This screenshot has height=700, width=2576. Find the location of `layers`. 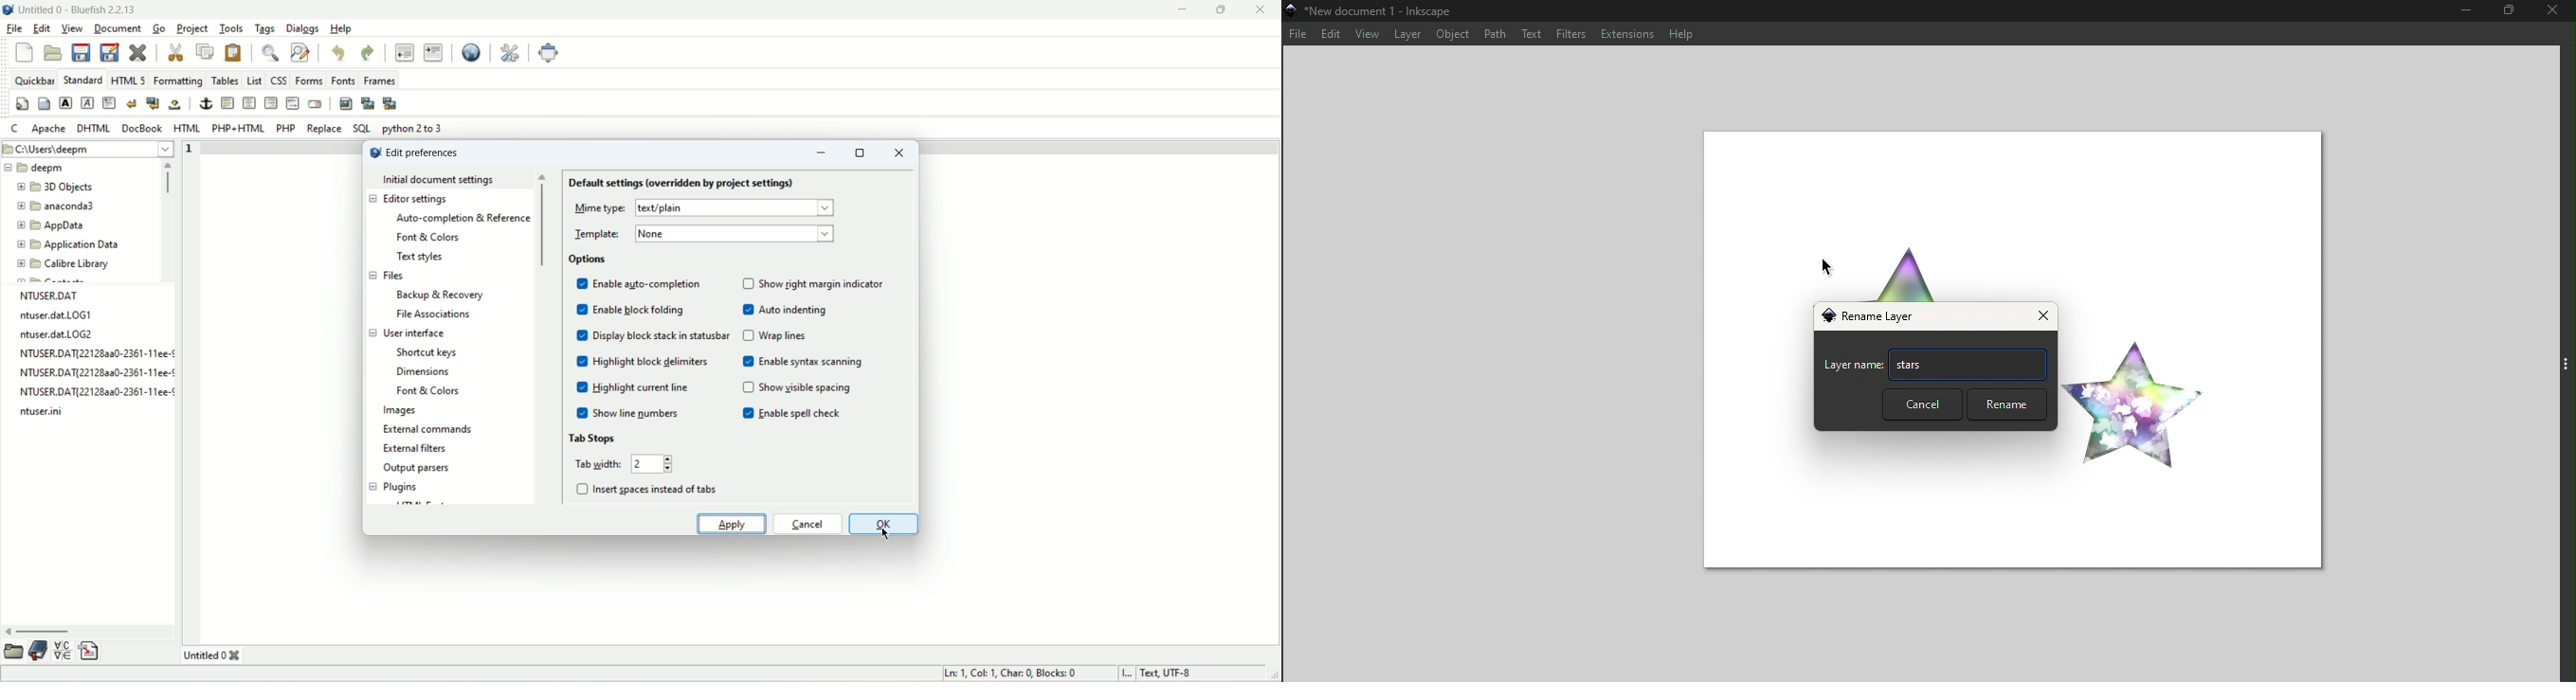

layers is located at coordinates (1404, 35).